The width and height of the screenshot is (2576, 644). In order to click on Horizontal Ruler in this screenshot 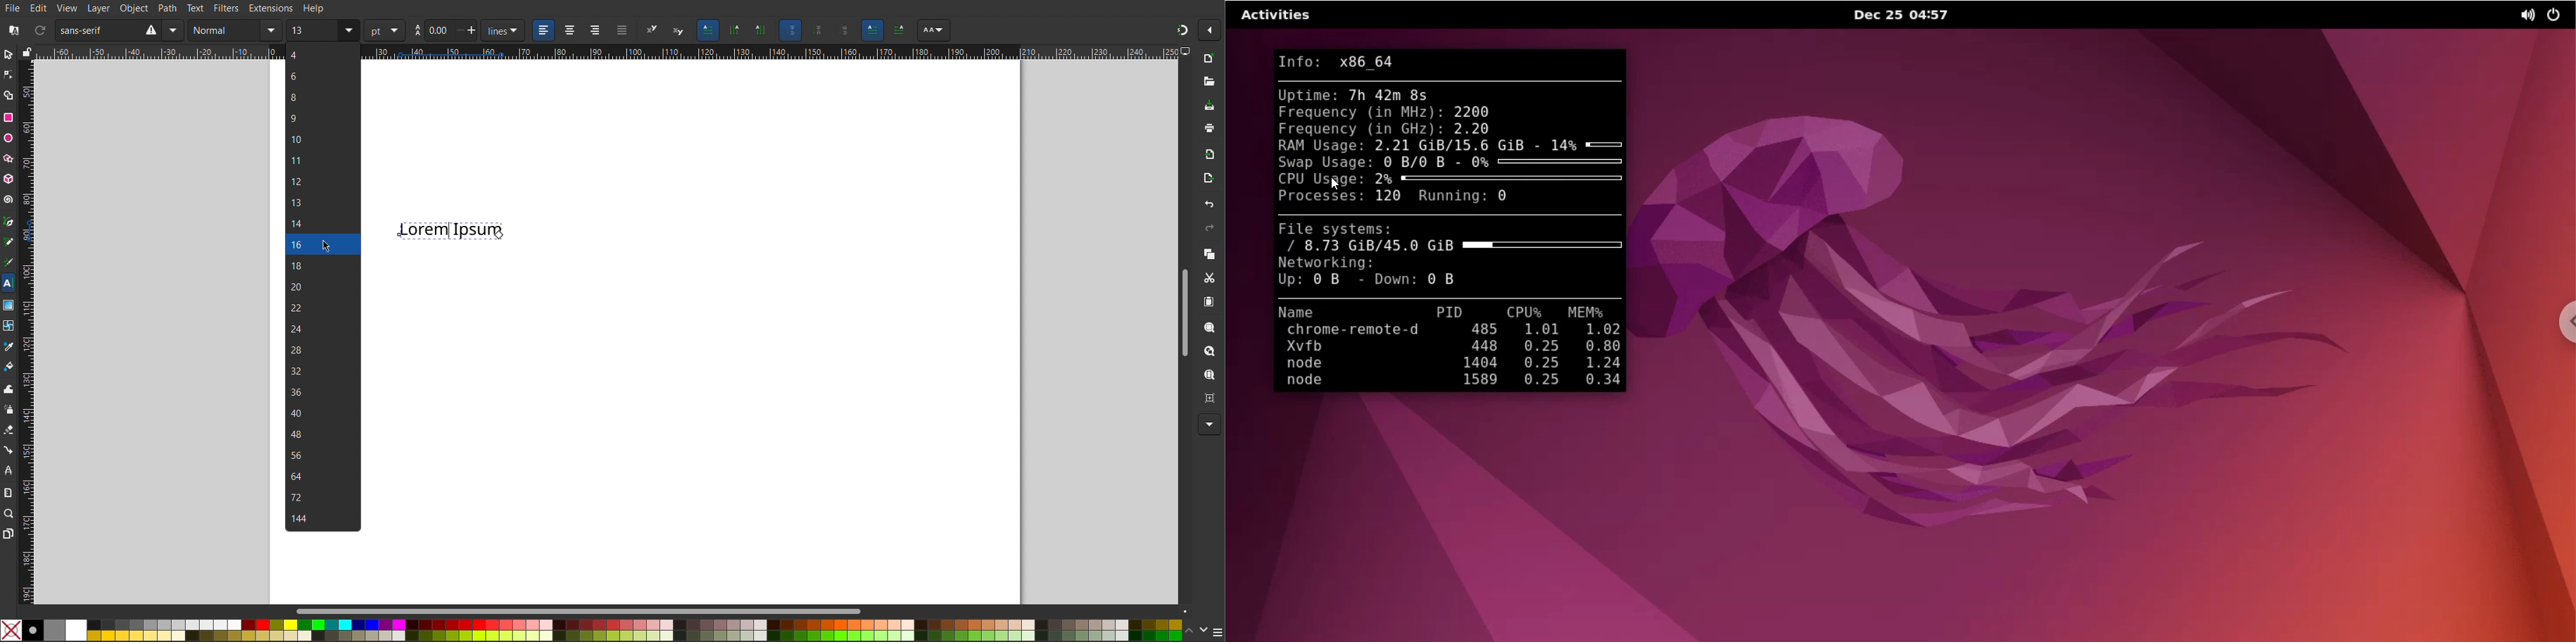, I will do `click(772, 53)`.